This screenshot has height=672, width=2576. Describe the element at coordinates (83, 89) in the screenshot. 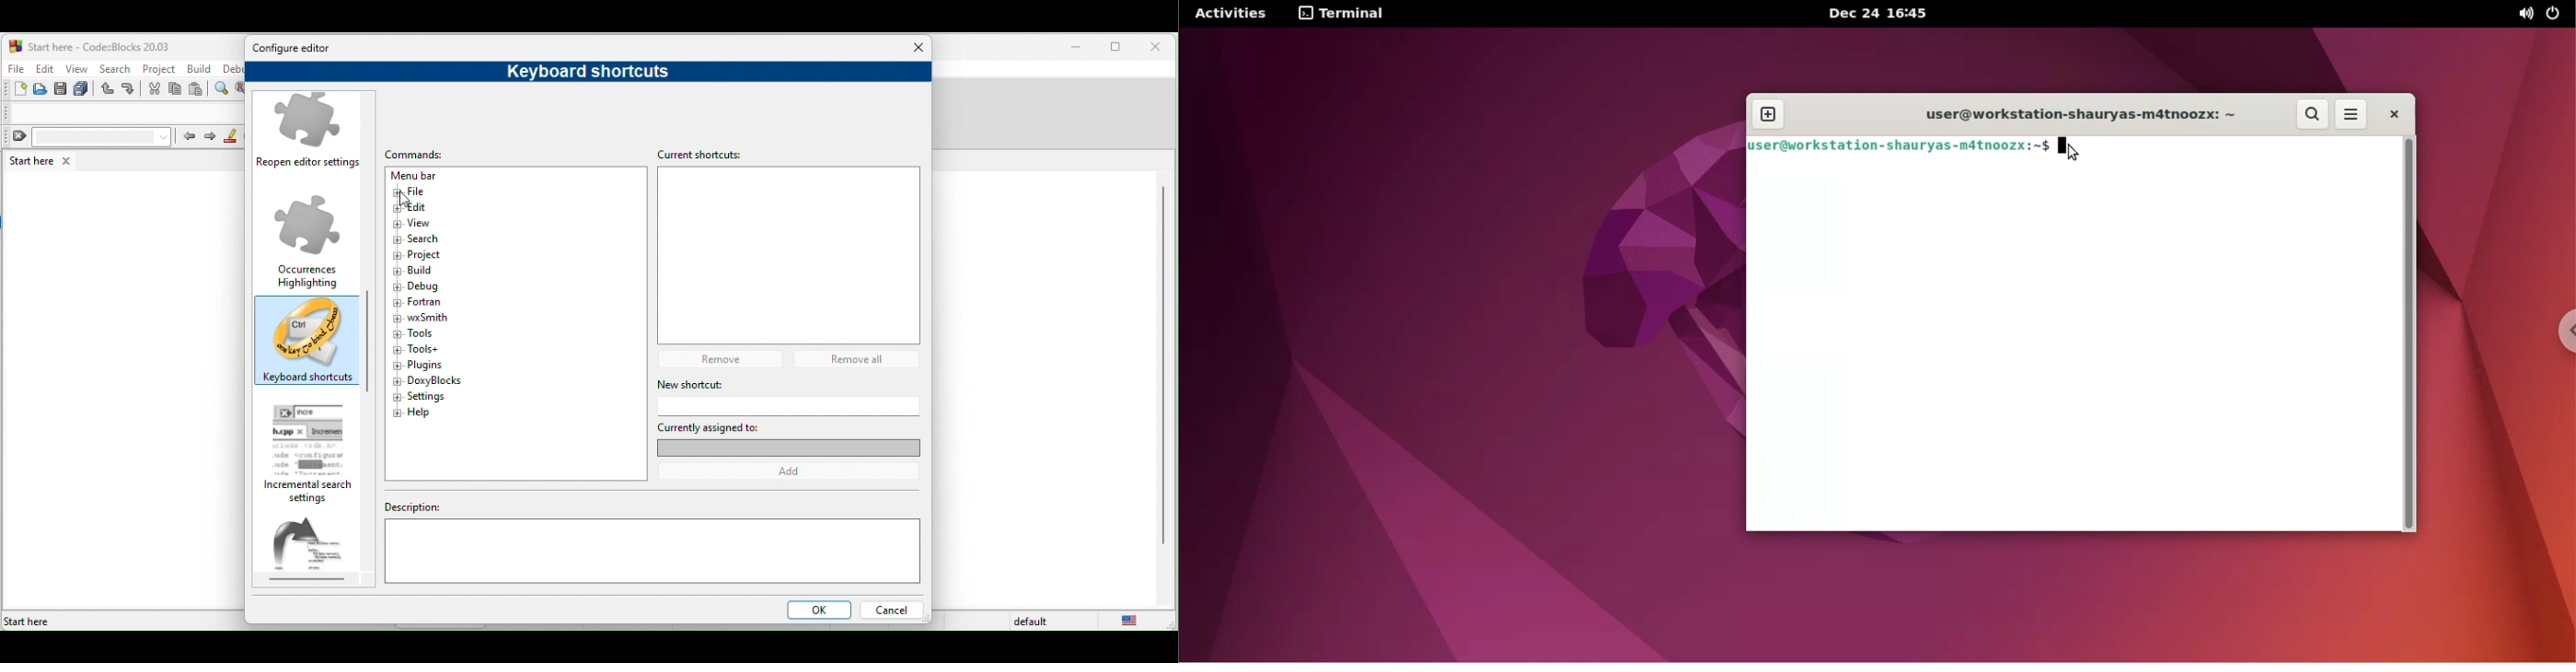

I see `save everything` at that location.